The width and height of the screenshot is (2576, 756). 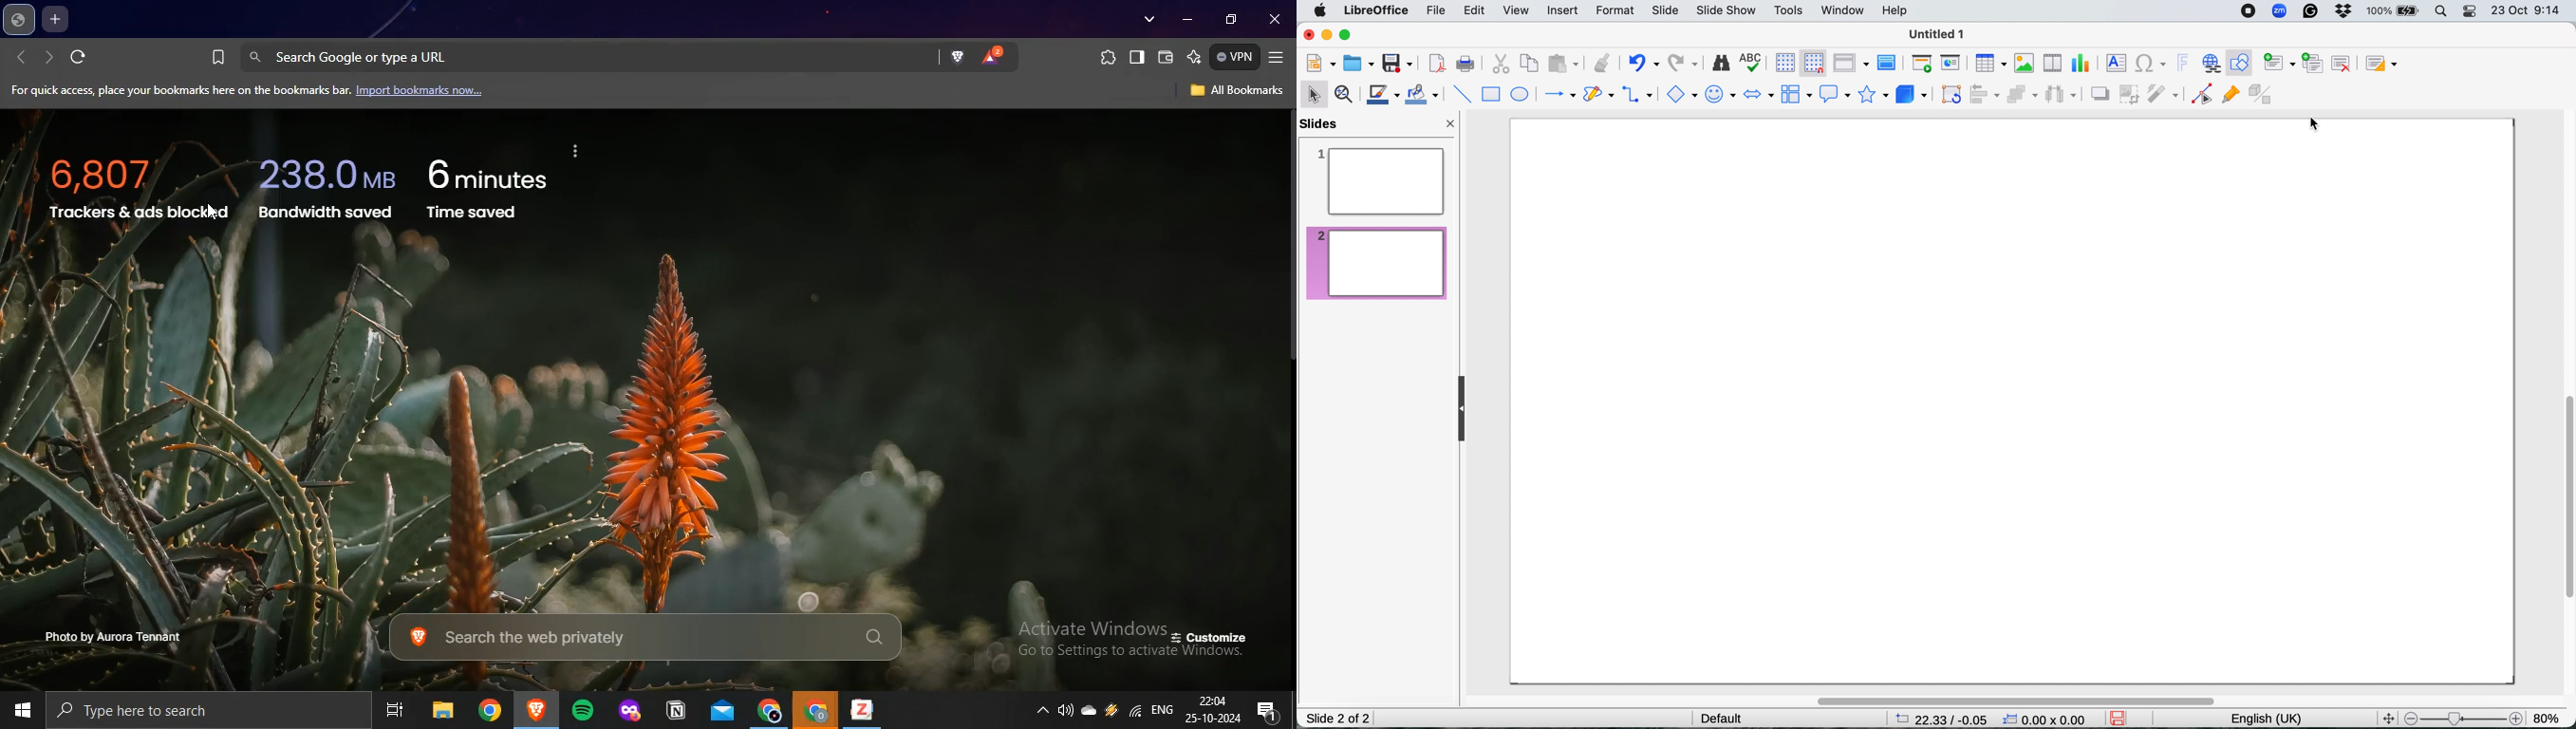 I want to click on file, so click(x=1433, y=12).